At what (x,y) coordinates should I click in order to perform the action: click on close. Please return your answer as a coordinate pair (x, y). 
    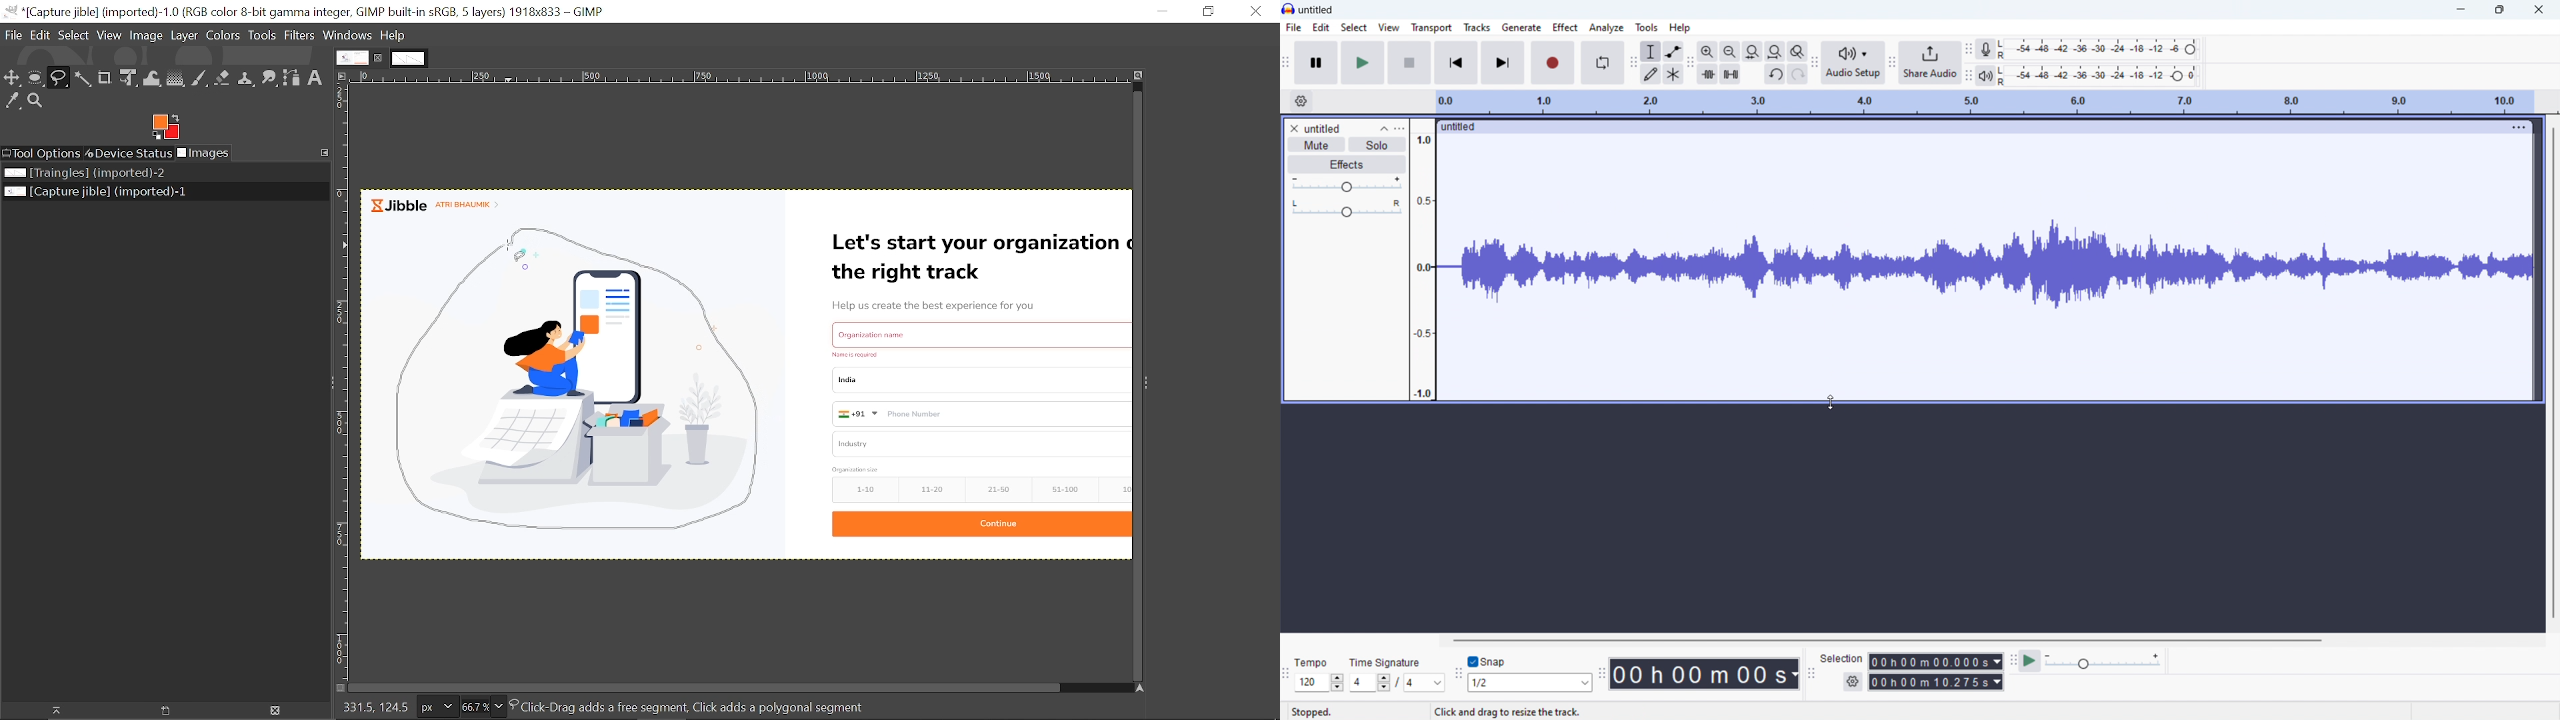
    Looking at the image, I should click on (2540, 10).